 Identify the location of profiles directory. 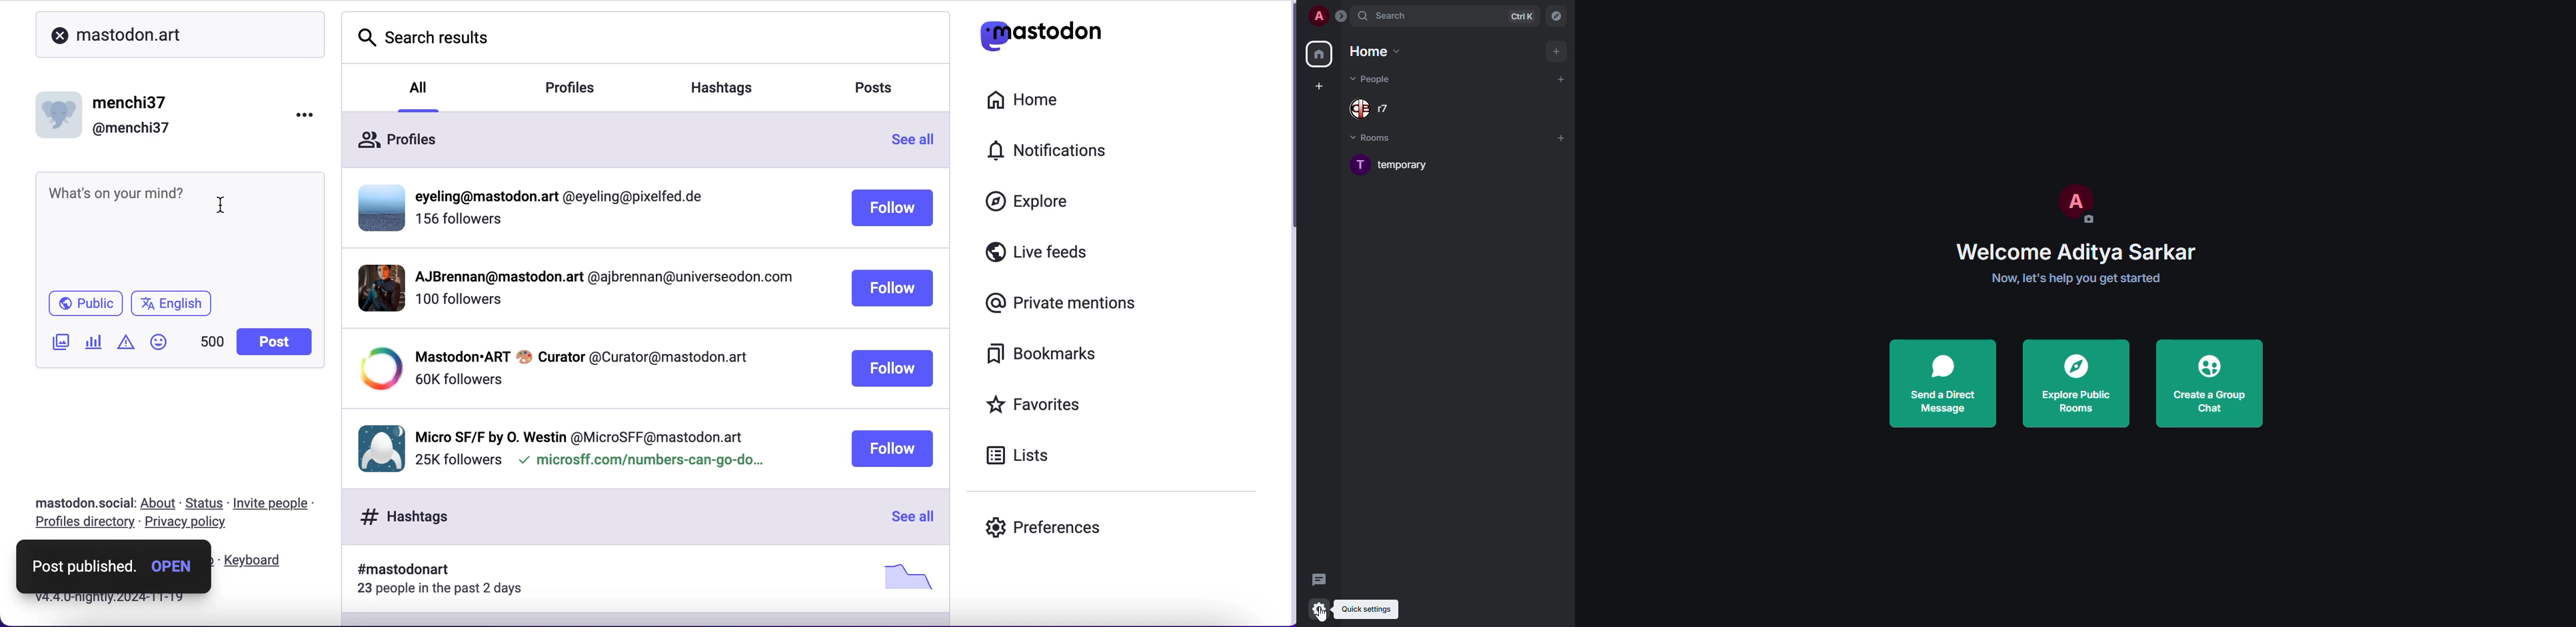
(81, 523).